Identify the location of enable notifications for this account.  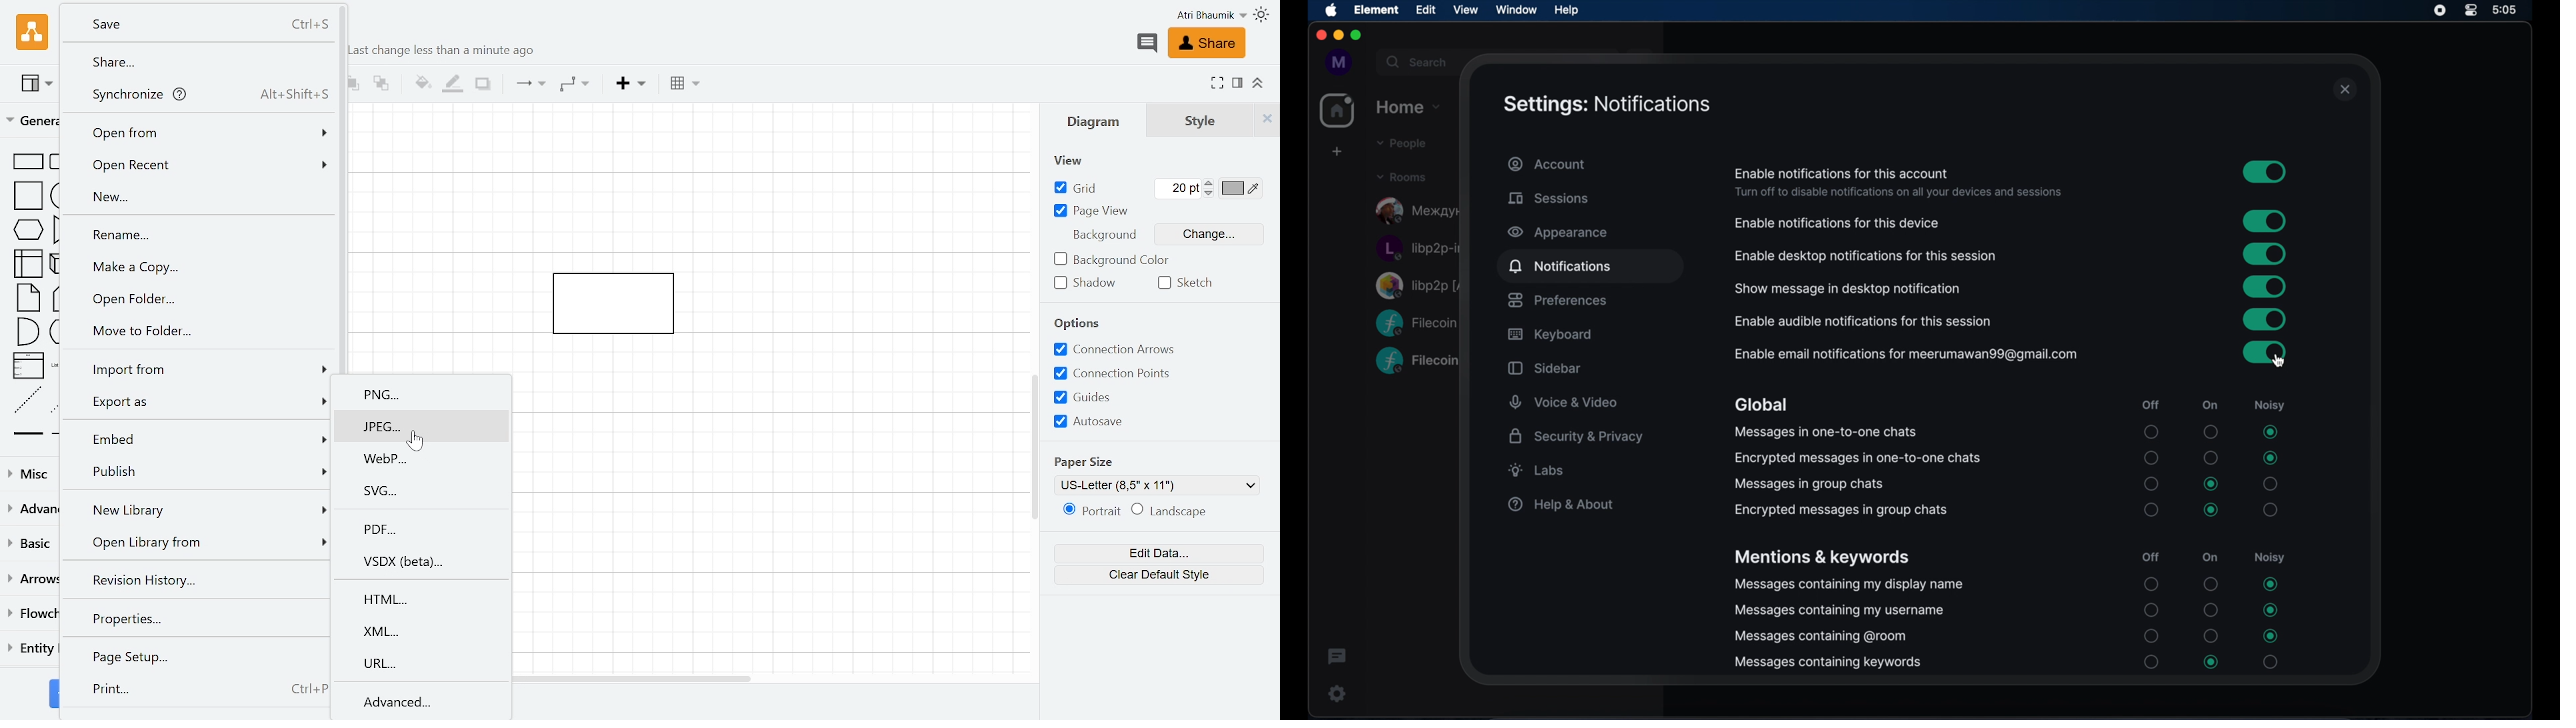
(1842, 173).